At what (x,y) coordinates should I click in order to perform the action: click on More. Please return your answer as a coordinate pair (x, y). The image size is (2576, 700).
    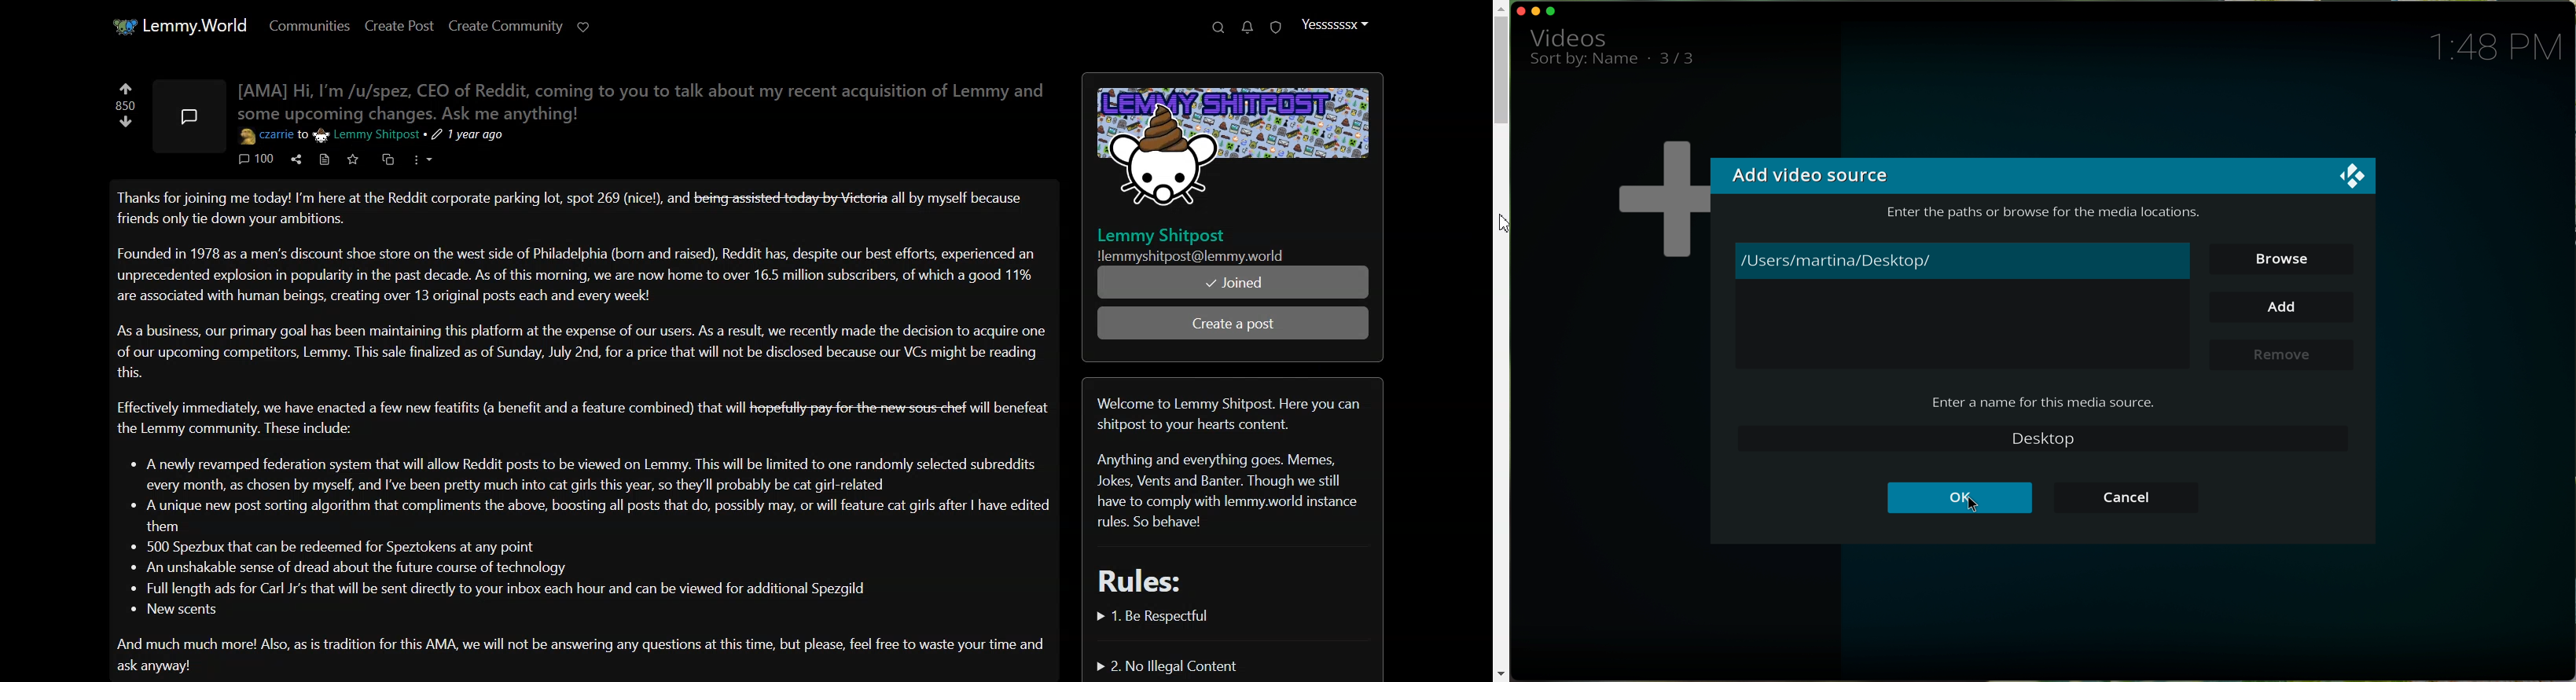
    Looking at the image, I should click on (421, 159).